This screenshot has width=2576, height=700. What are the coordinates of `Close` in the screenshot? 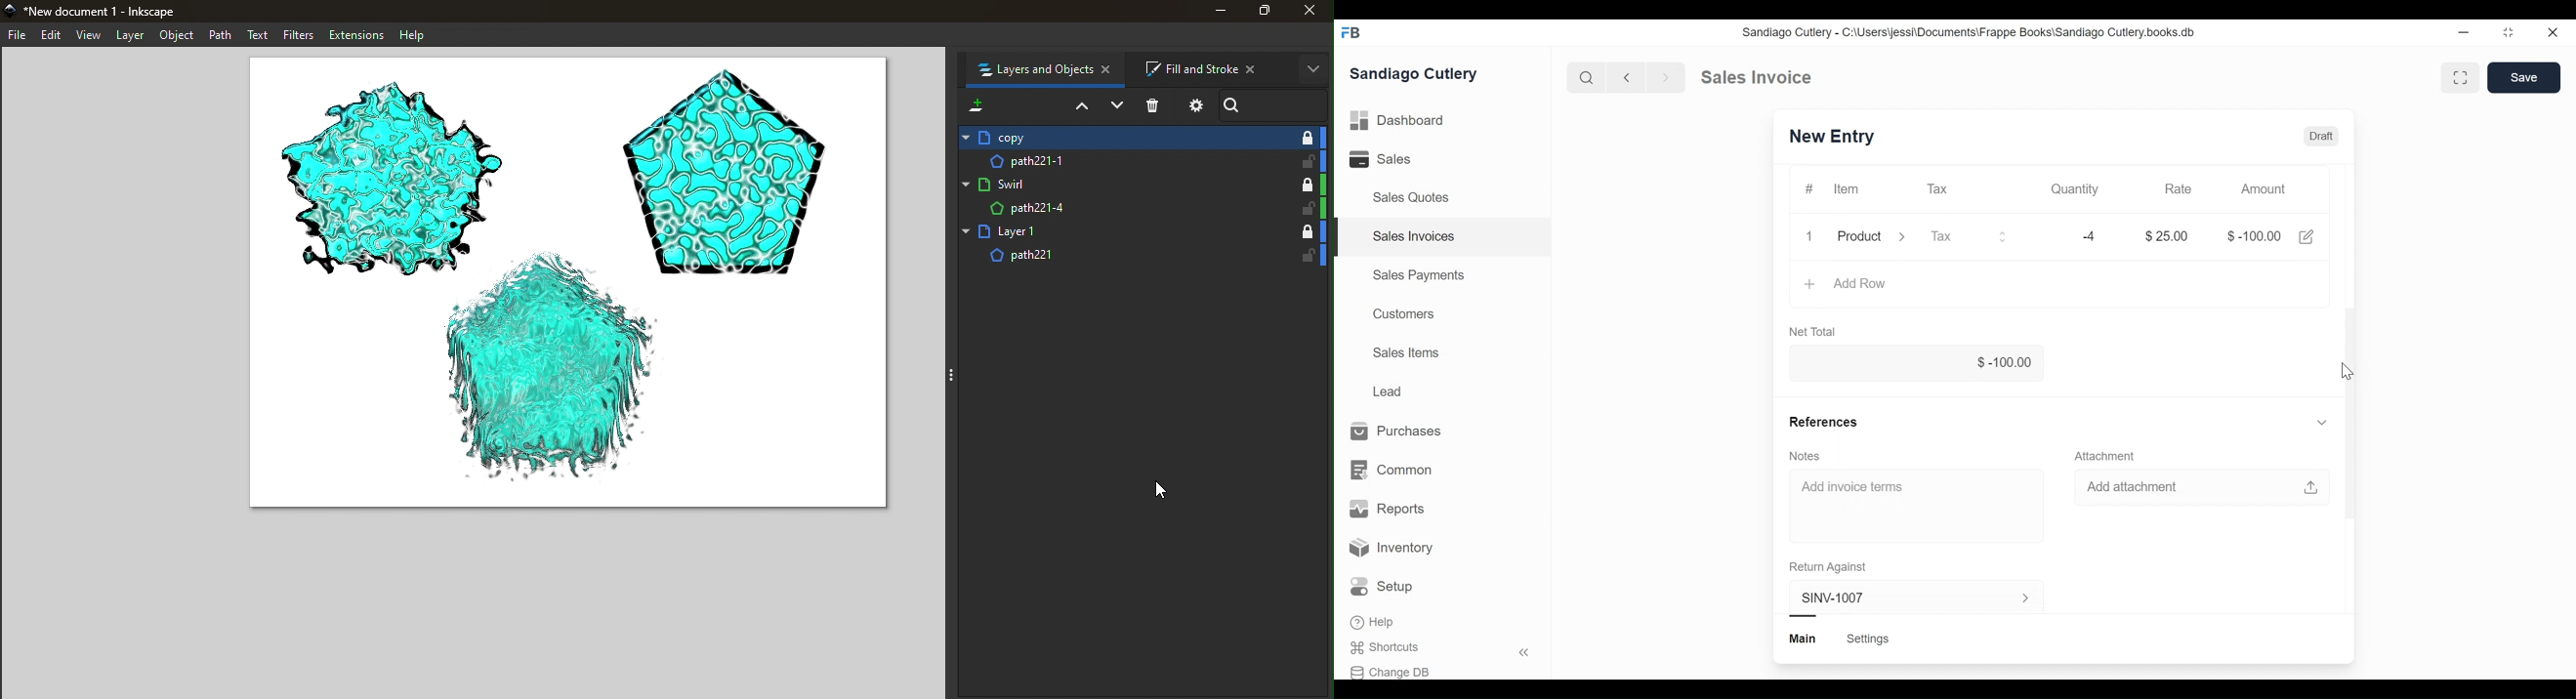 It's located at (2556, 33).